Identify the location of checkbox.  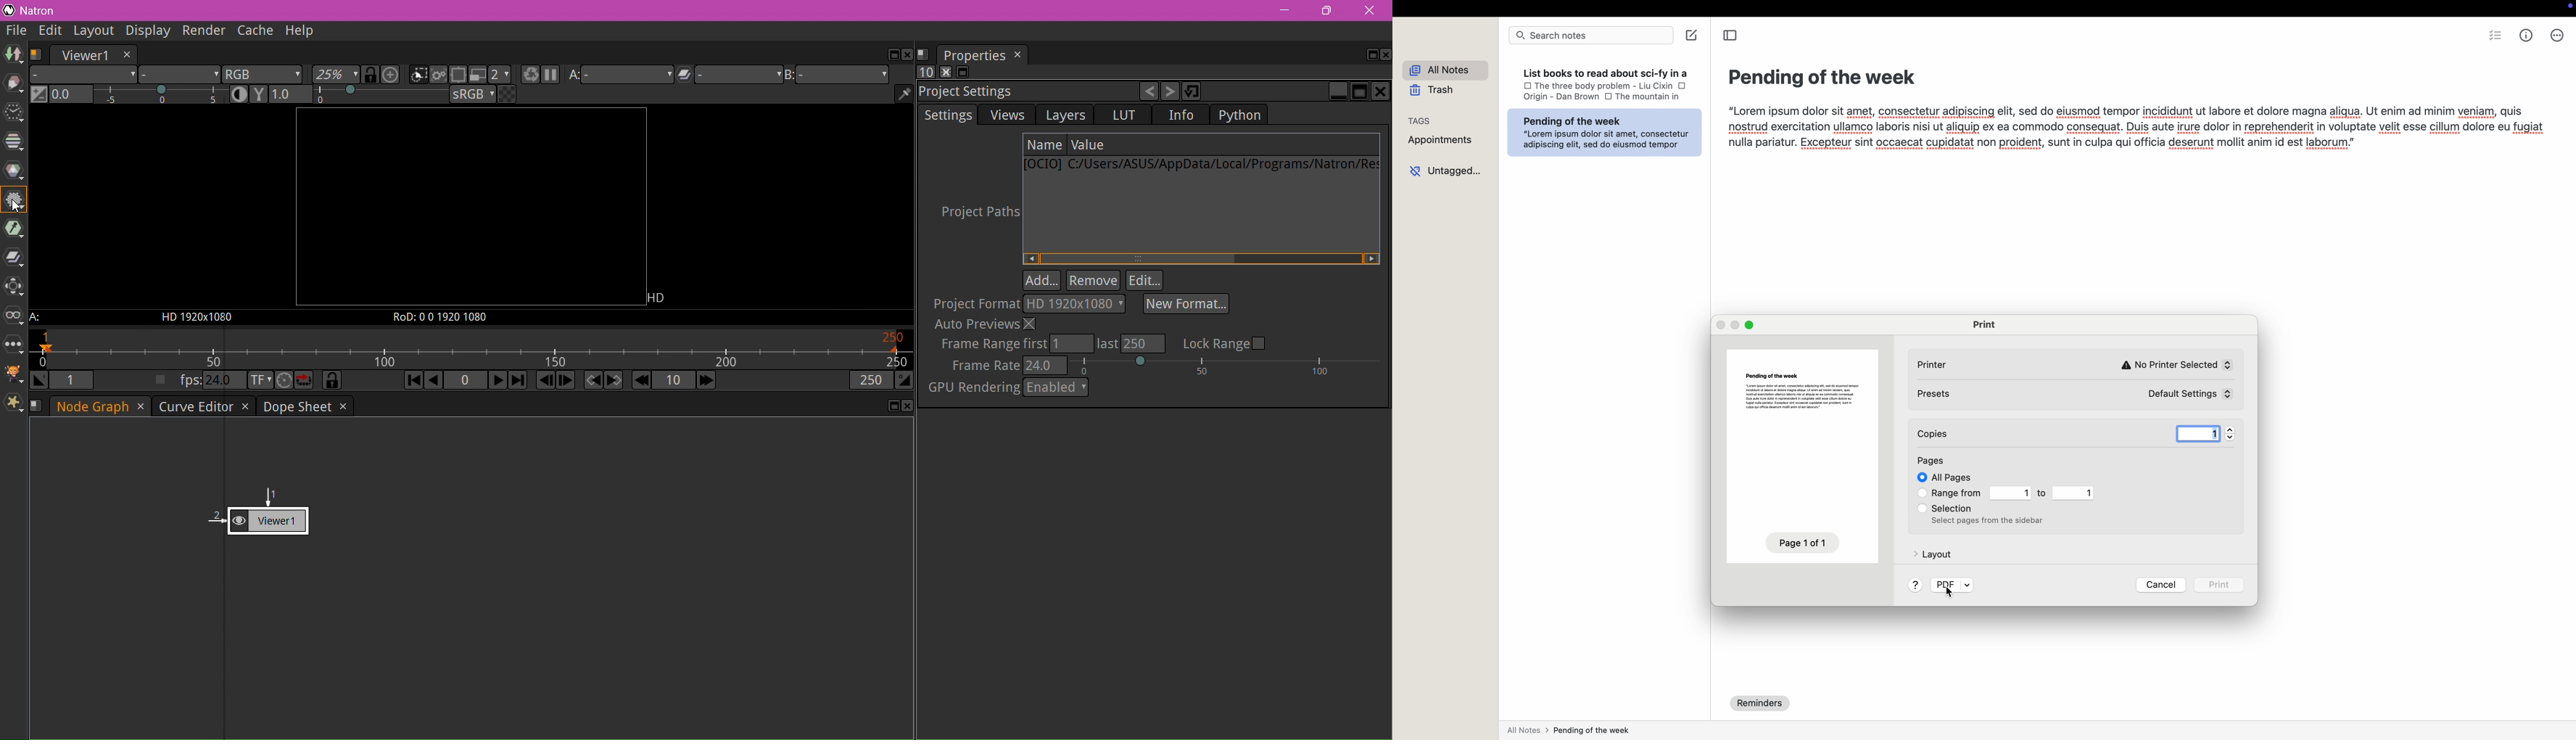
(1682, 87).